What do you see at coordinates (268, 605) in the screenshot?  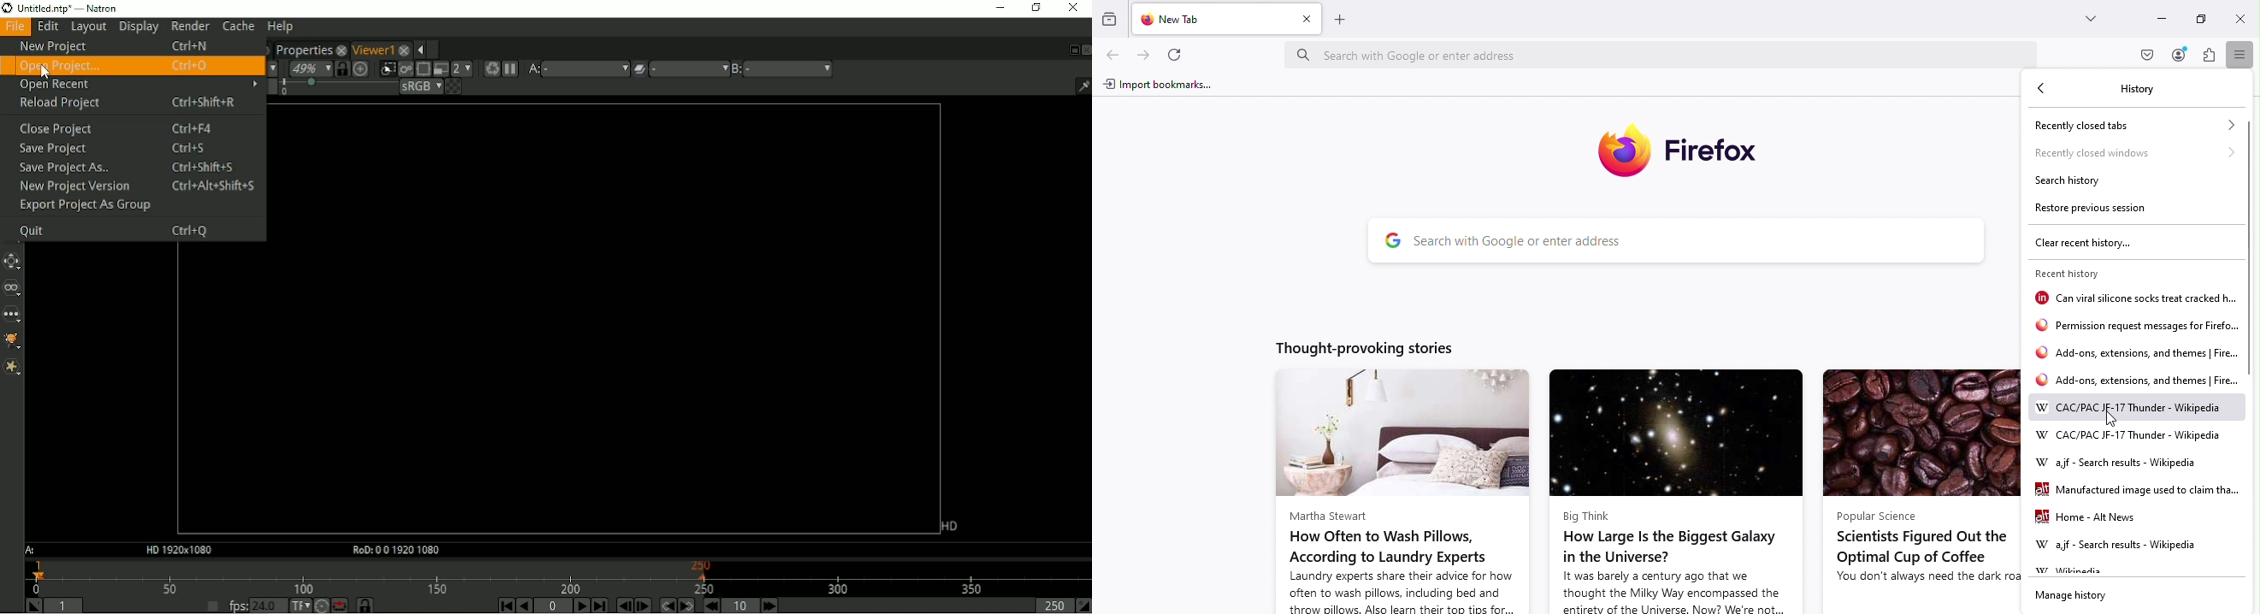 I see `24` at bounding box center [268, 605].